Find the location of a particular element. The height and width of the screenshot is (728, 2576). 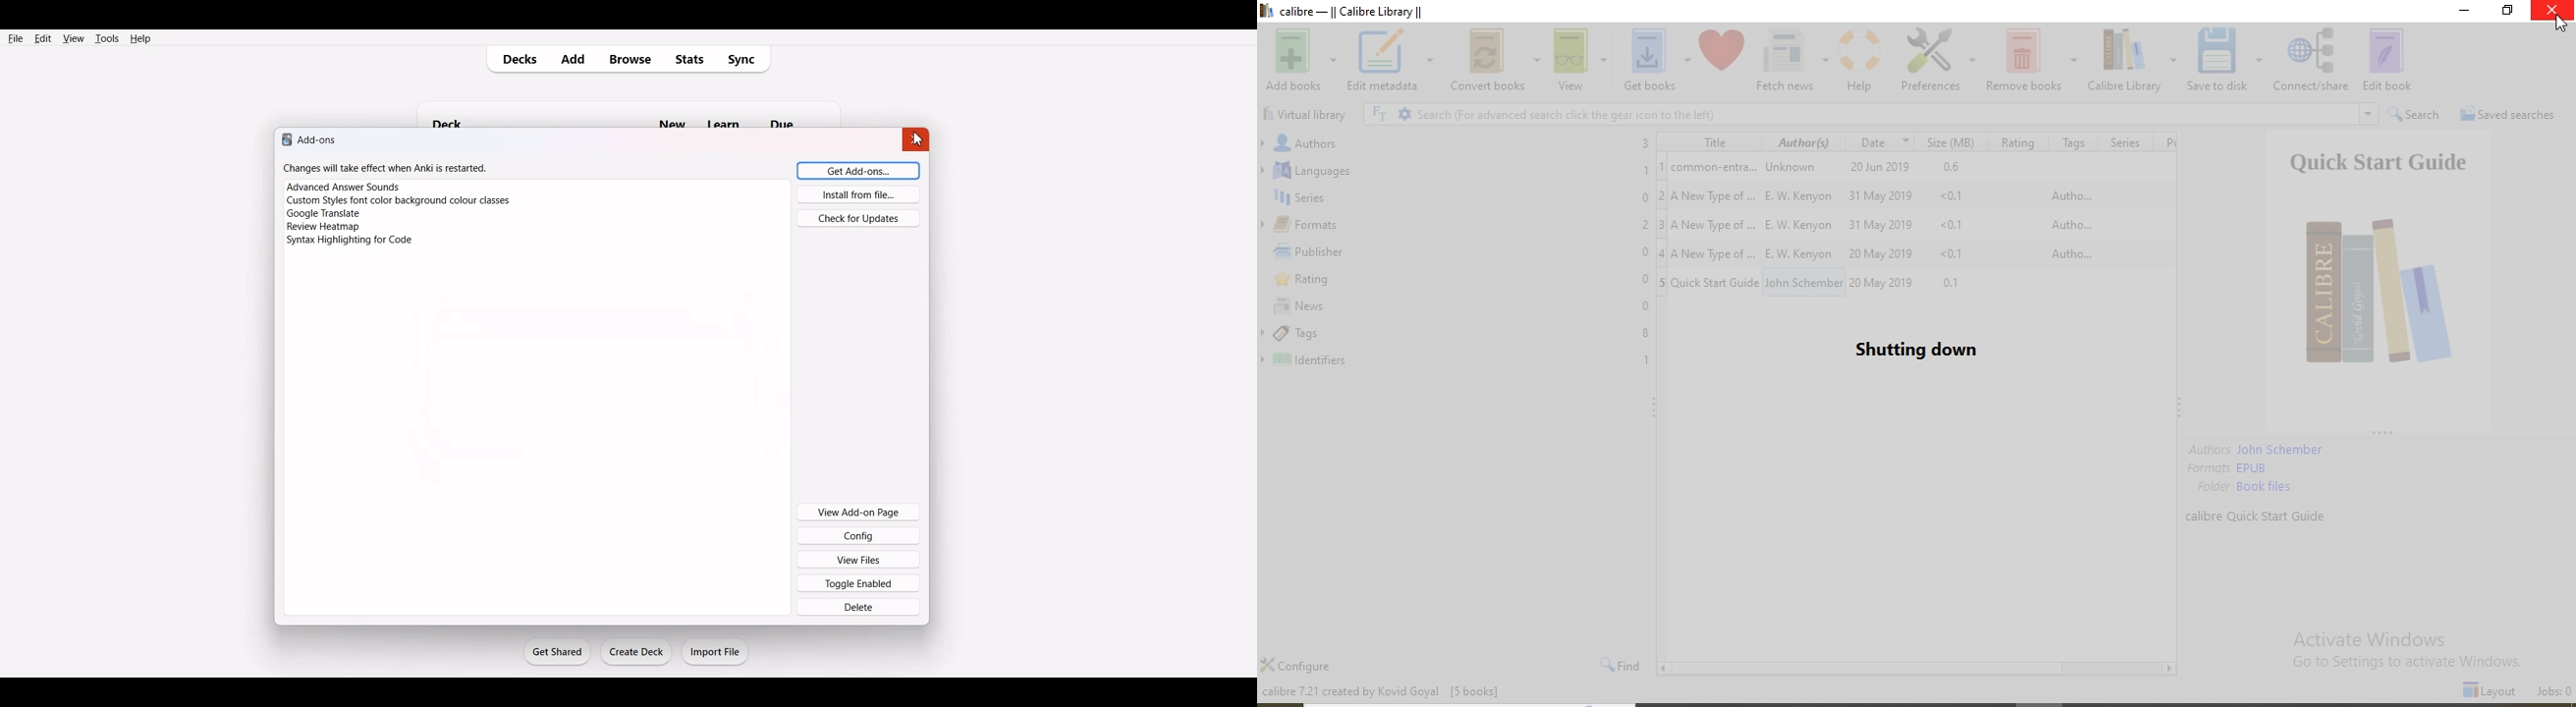

Sync is located at coordinates (747, 59).